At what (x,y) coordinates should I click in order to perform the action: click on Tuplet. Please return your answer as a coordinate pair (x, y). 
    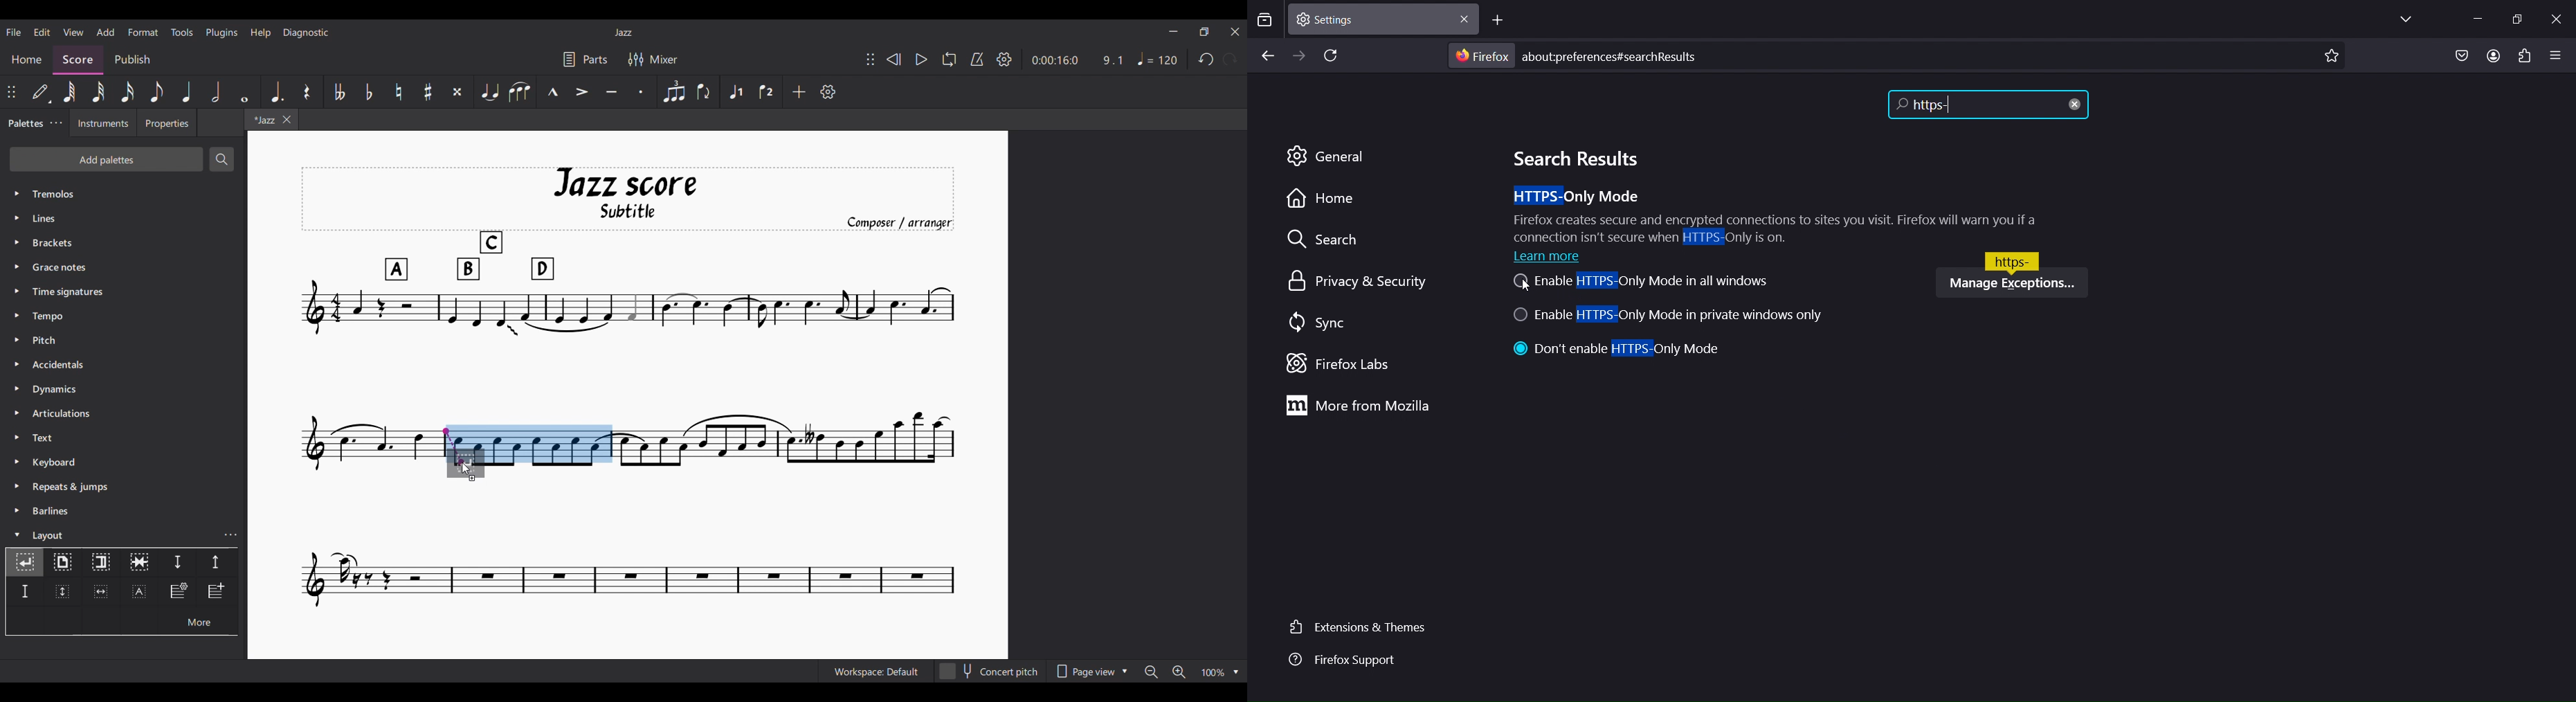
    Looking at the image, I should click on (674, 92).